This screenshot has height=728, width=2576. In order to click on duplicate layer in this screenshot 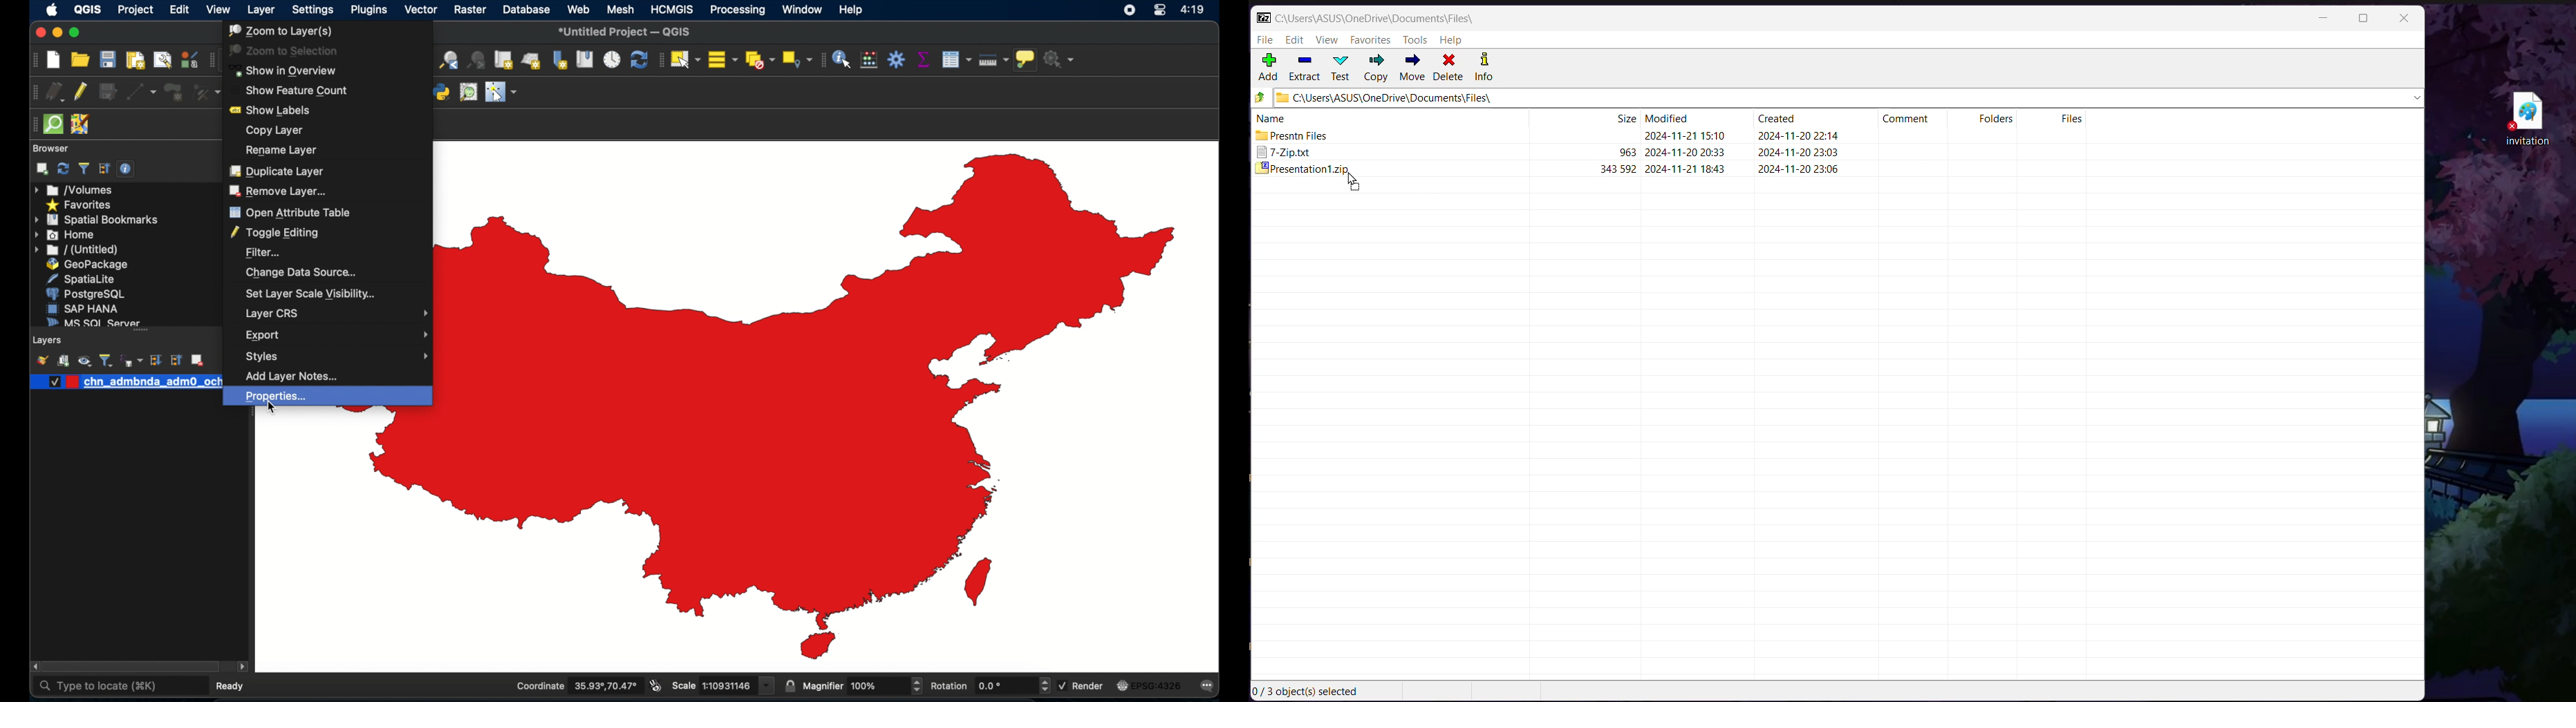, I will do `click(277, 171)`.